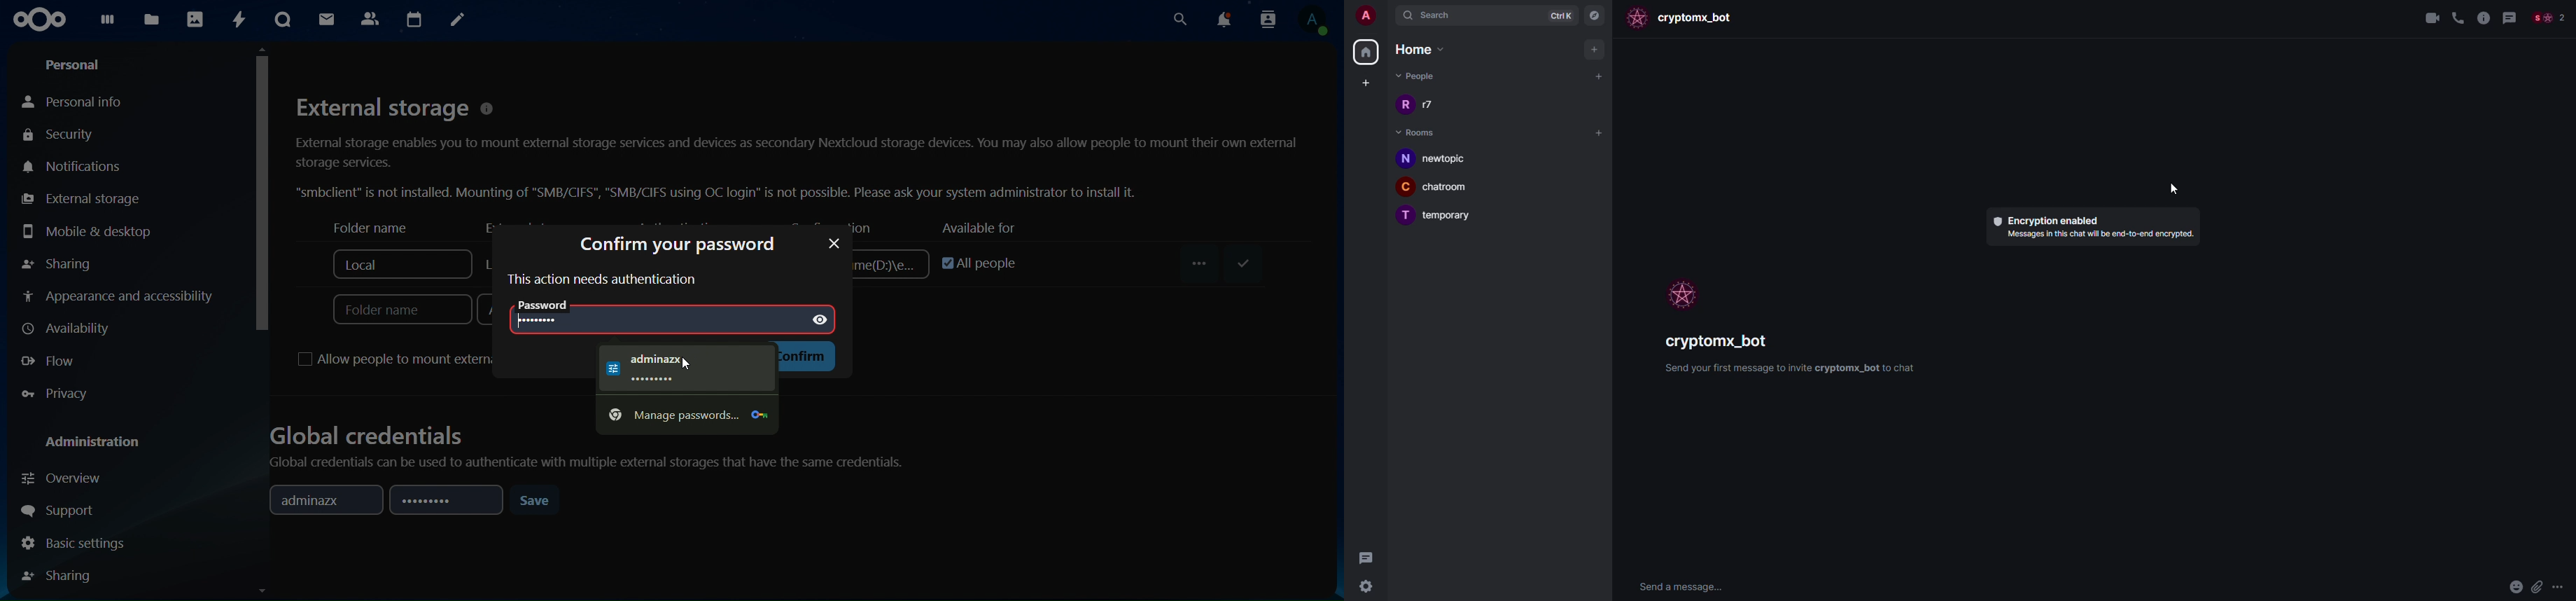 The height and width of the screenshot is (616, 2576). What do you see at coordinates (1370, 585) in the screenshot?
I see `settings` at bounding box center [1370, 585].